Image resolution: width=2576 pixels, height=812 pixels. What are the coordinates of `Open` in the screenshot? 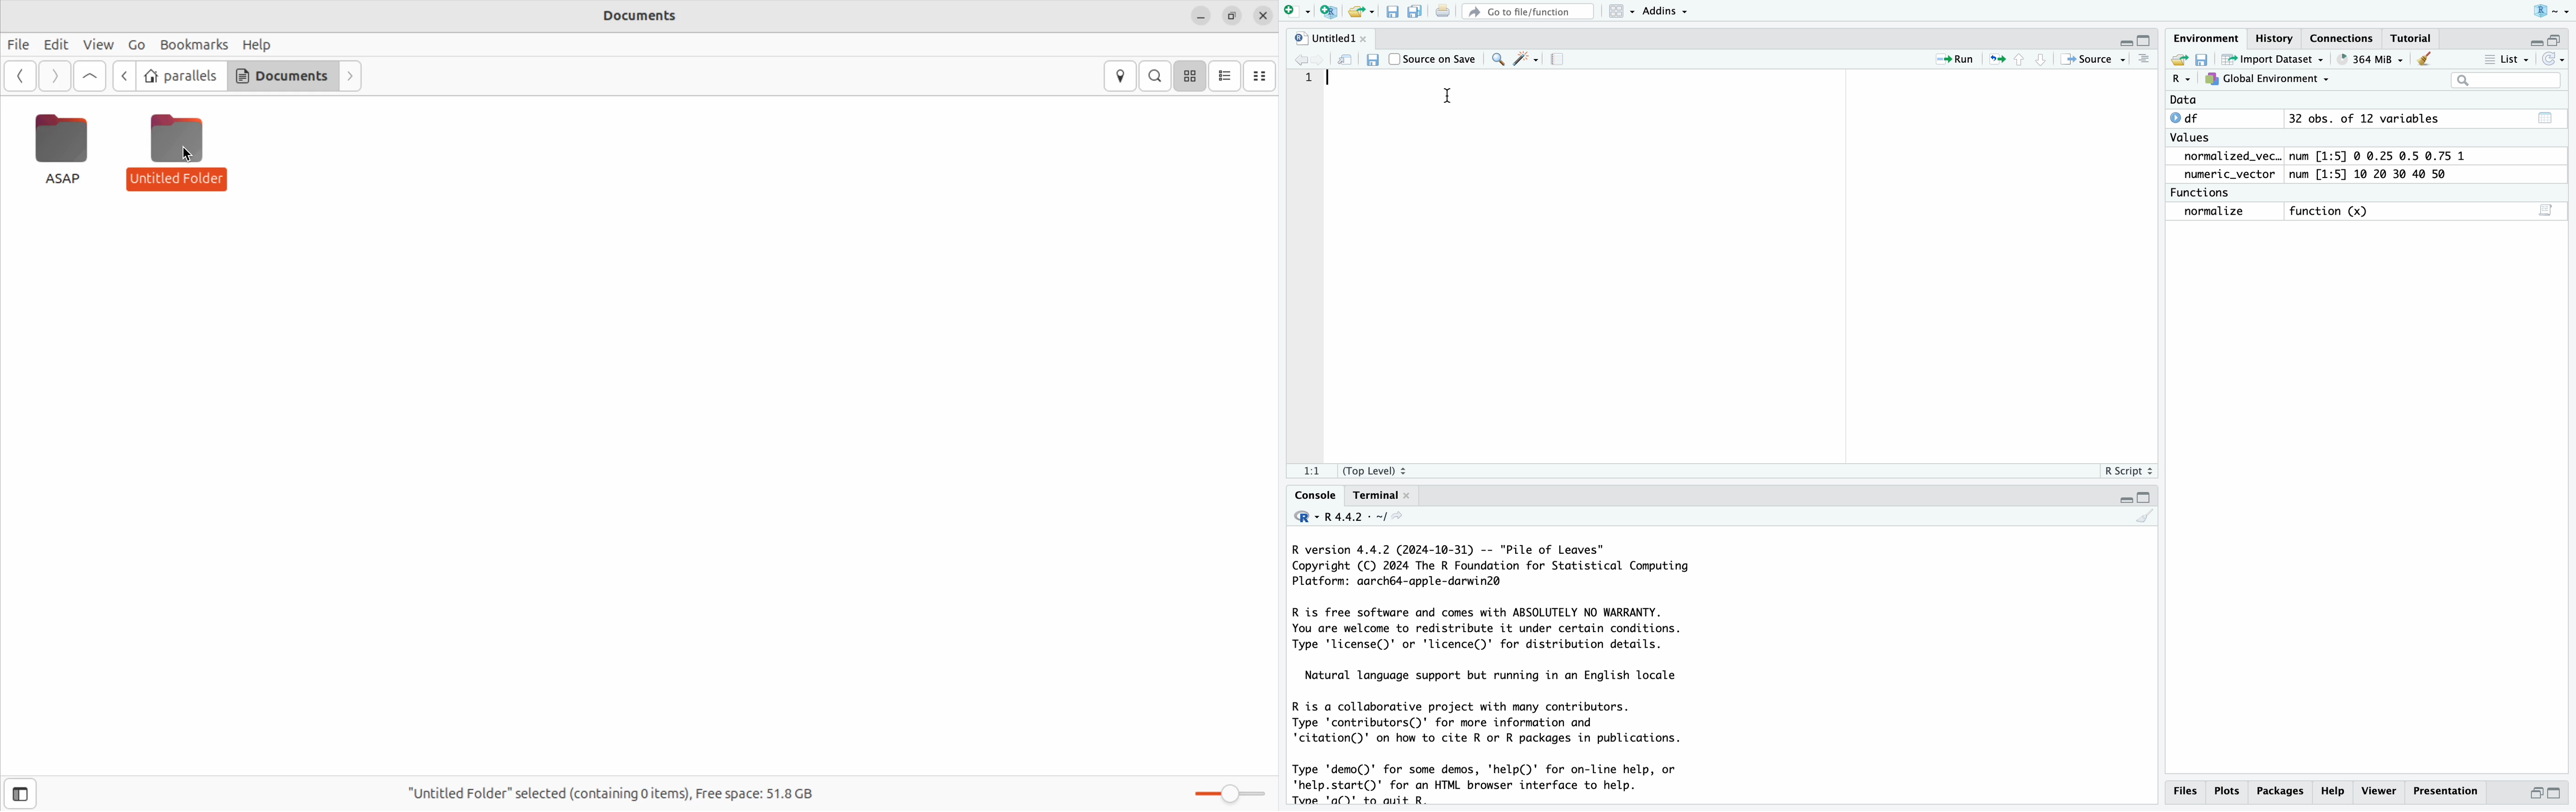 It's located at (1362, 12).